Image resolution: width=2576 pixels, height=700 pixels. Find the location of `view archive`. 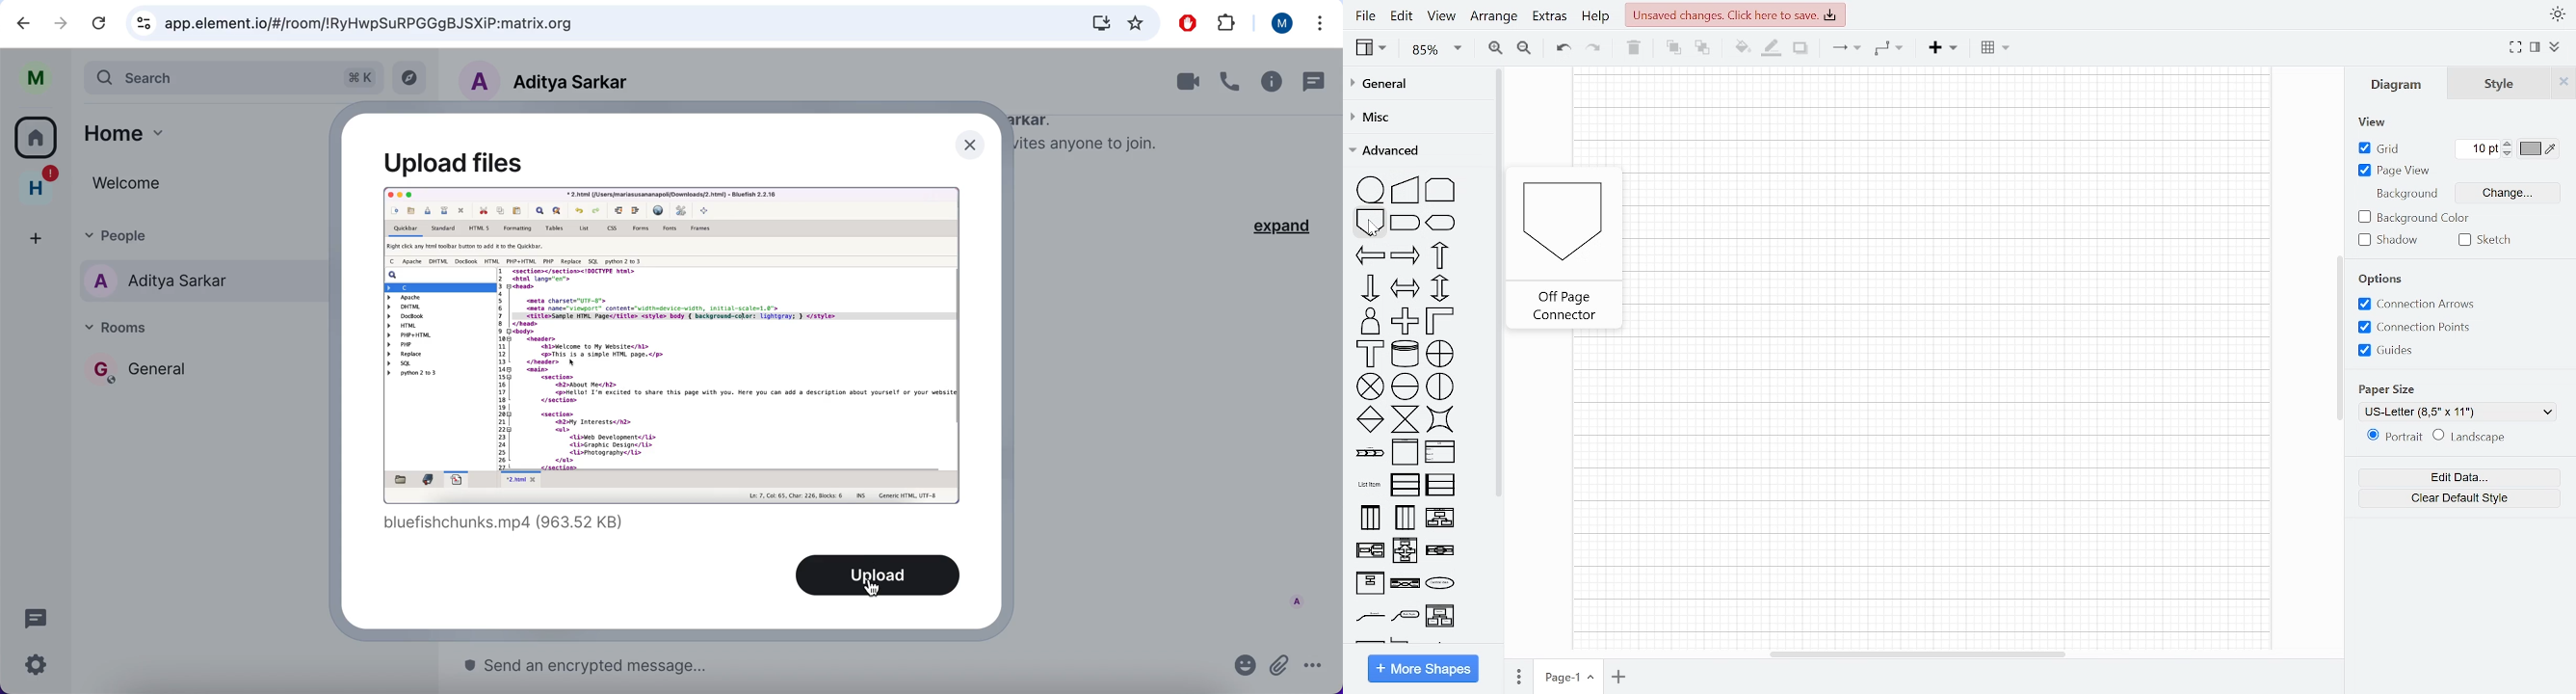

view archive is located at coordinates (413, 77).